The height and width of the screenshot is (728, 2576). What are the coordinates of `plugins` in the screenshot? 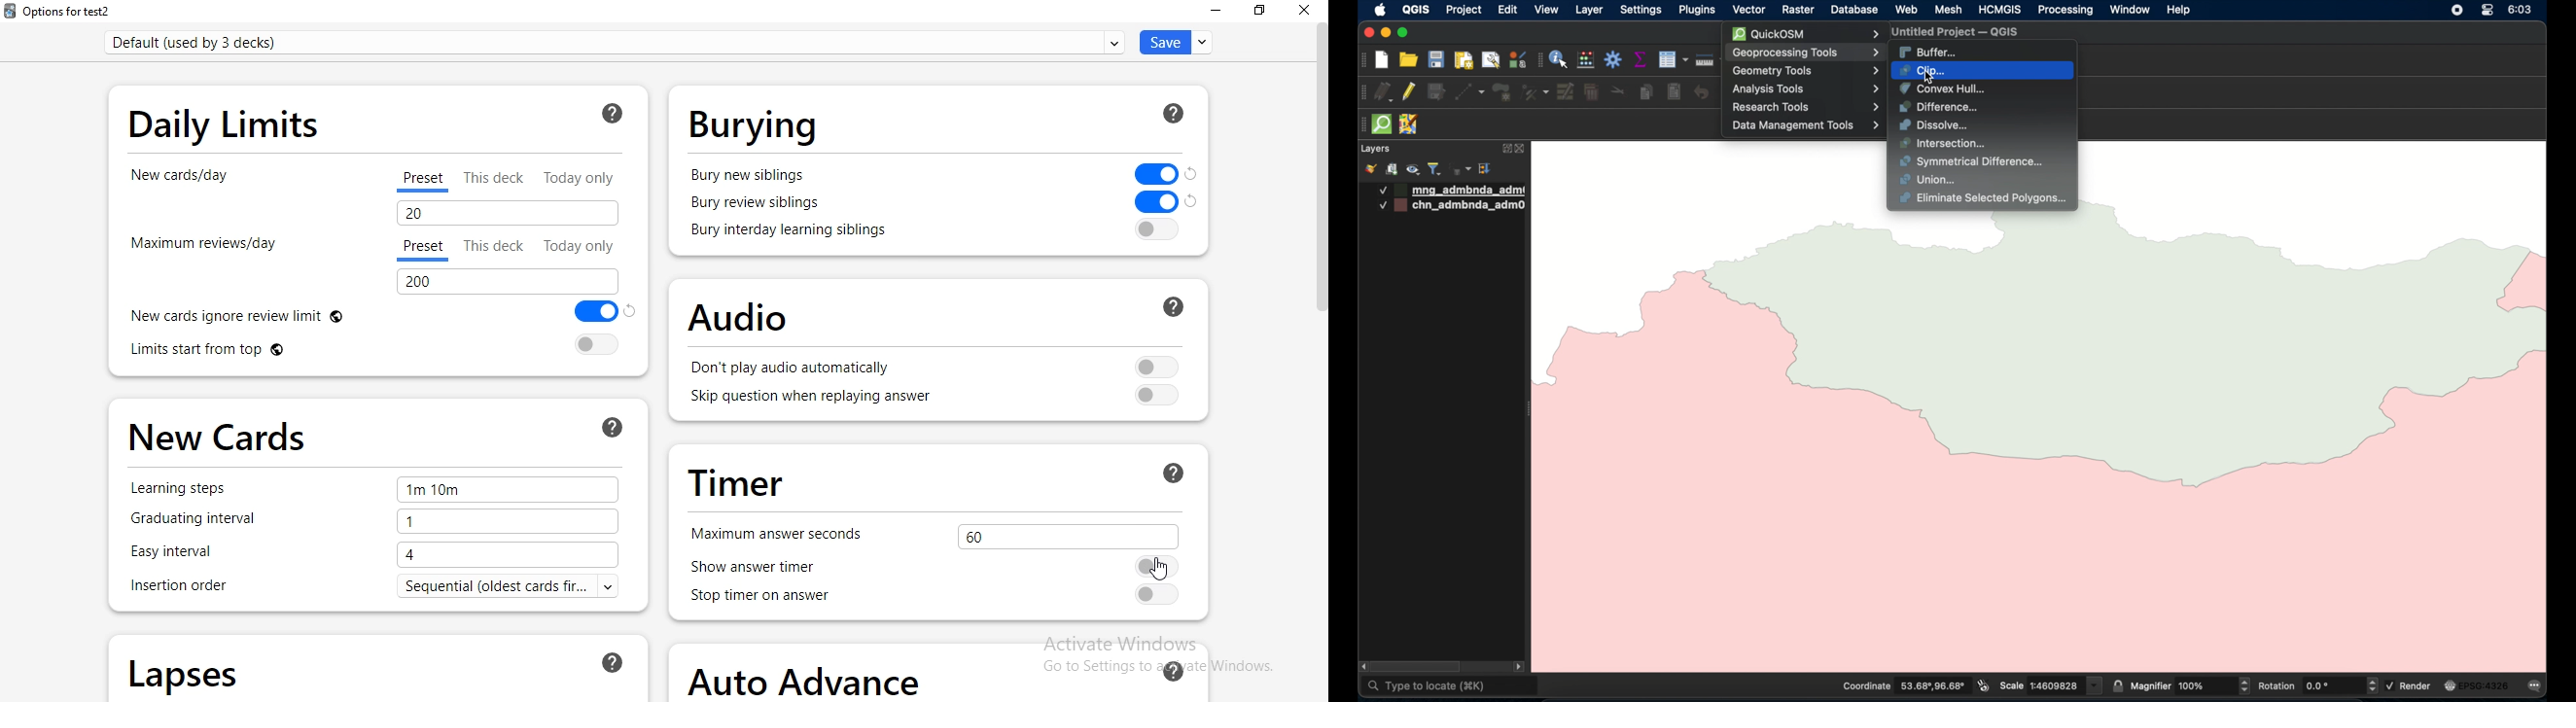 It's located at (1696, 9).